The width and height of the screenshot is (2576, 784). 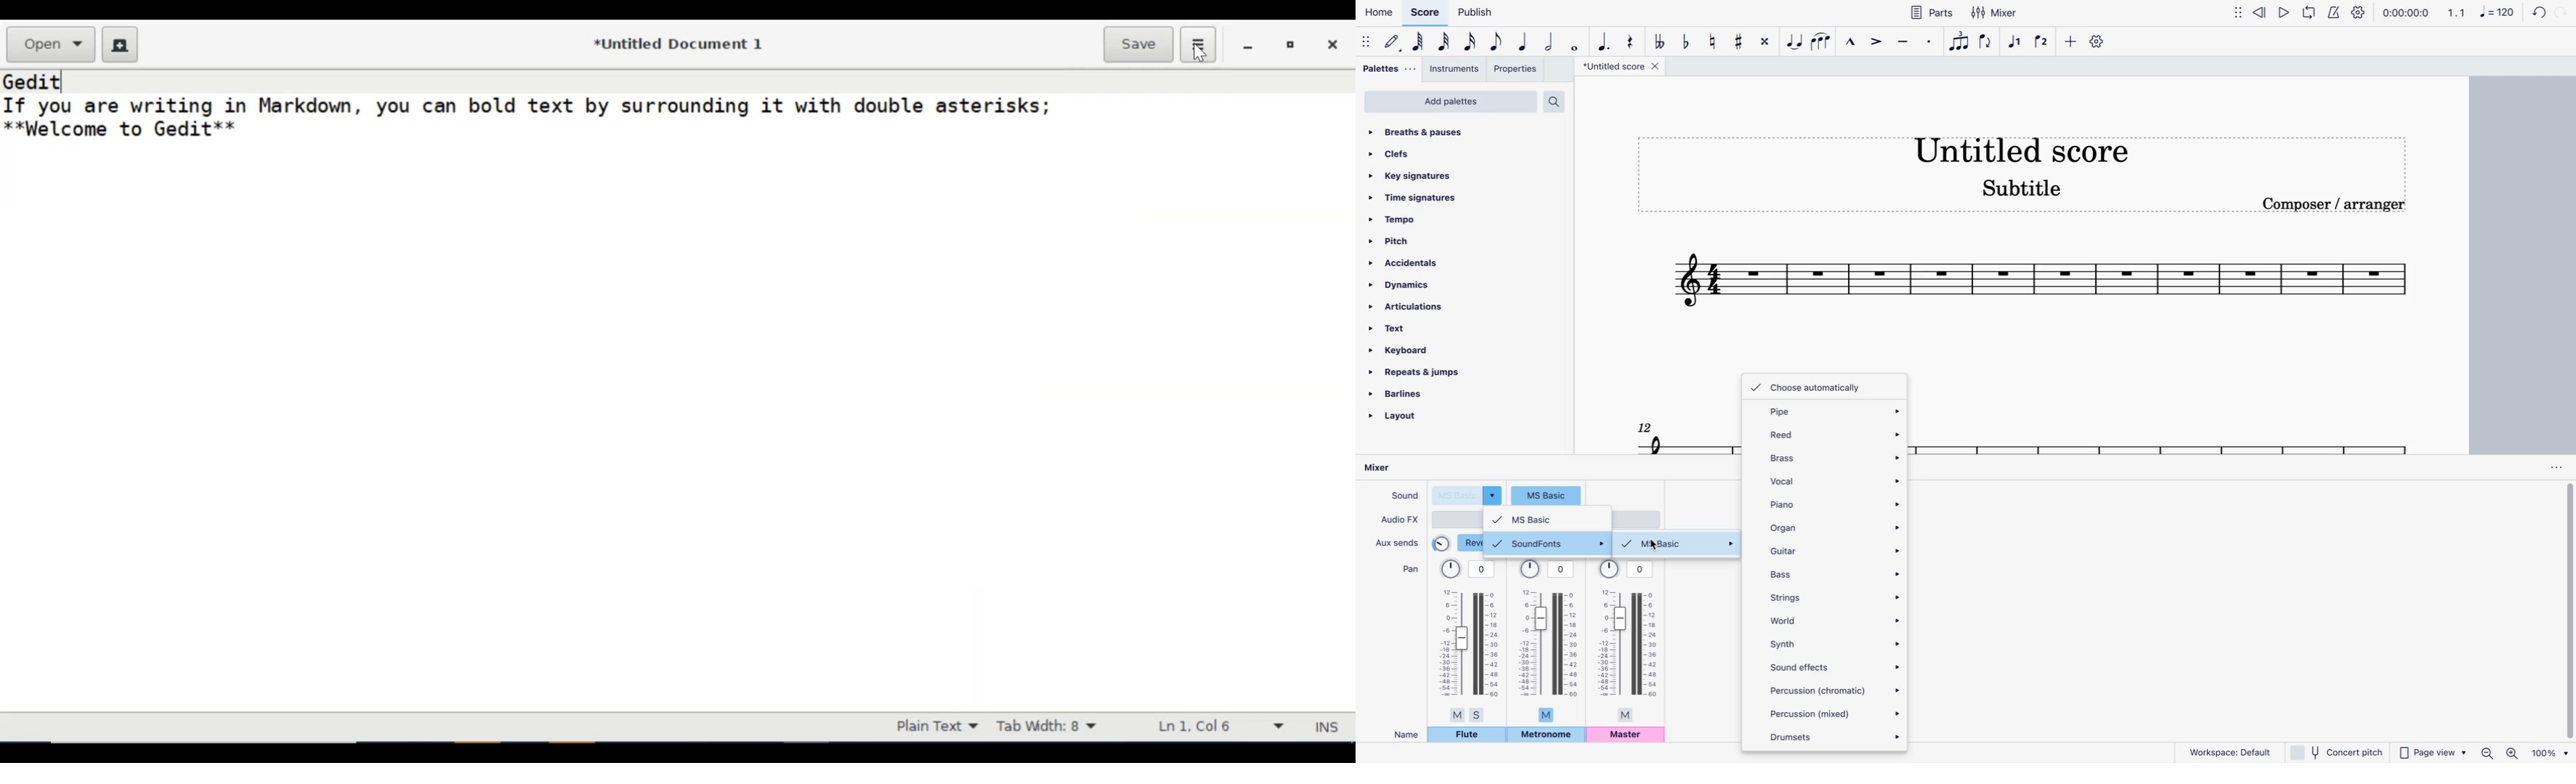 I want to click on zoom percentage, so click(x=2552, y=752).